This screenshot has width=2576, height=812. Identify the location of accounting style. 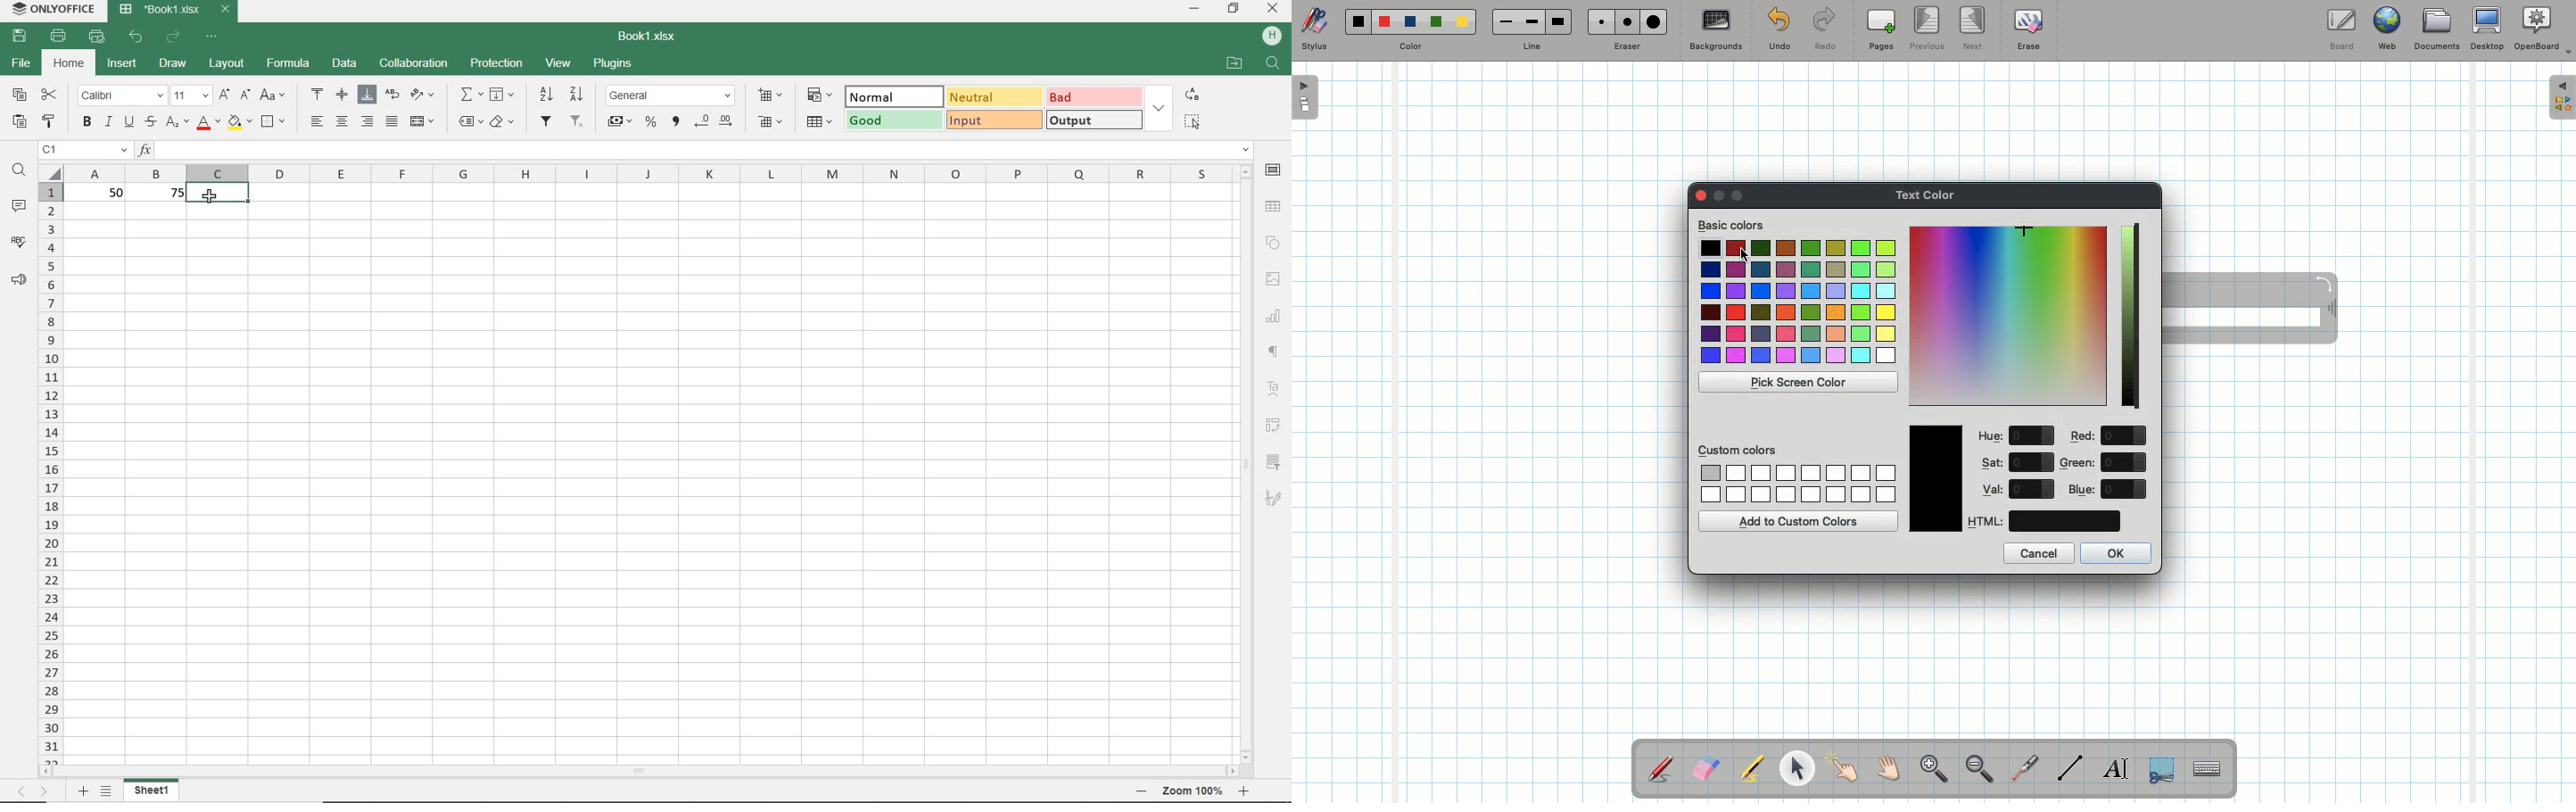
(621, 122).